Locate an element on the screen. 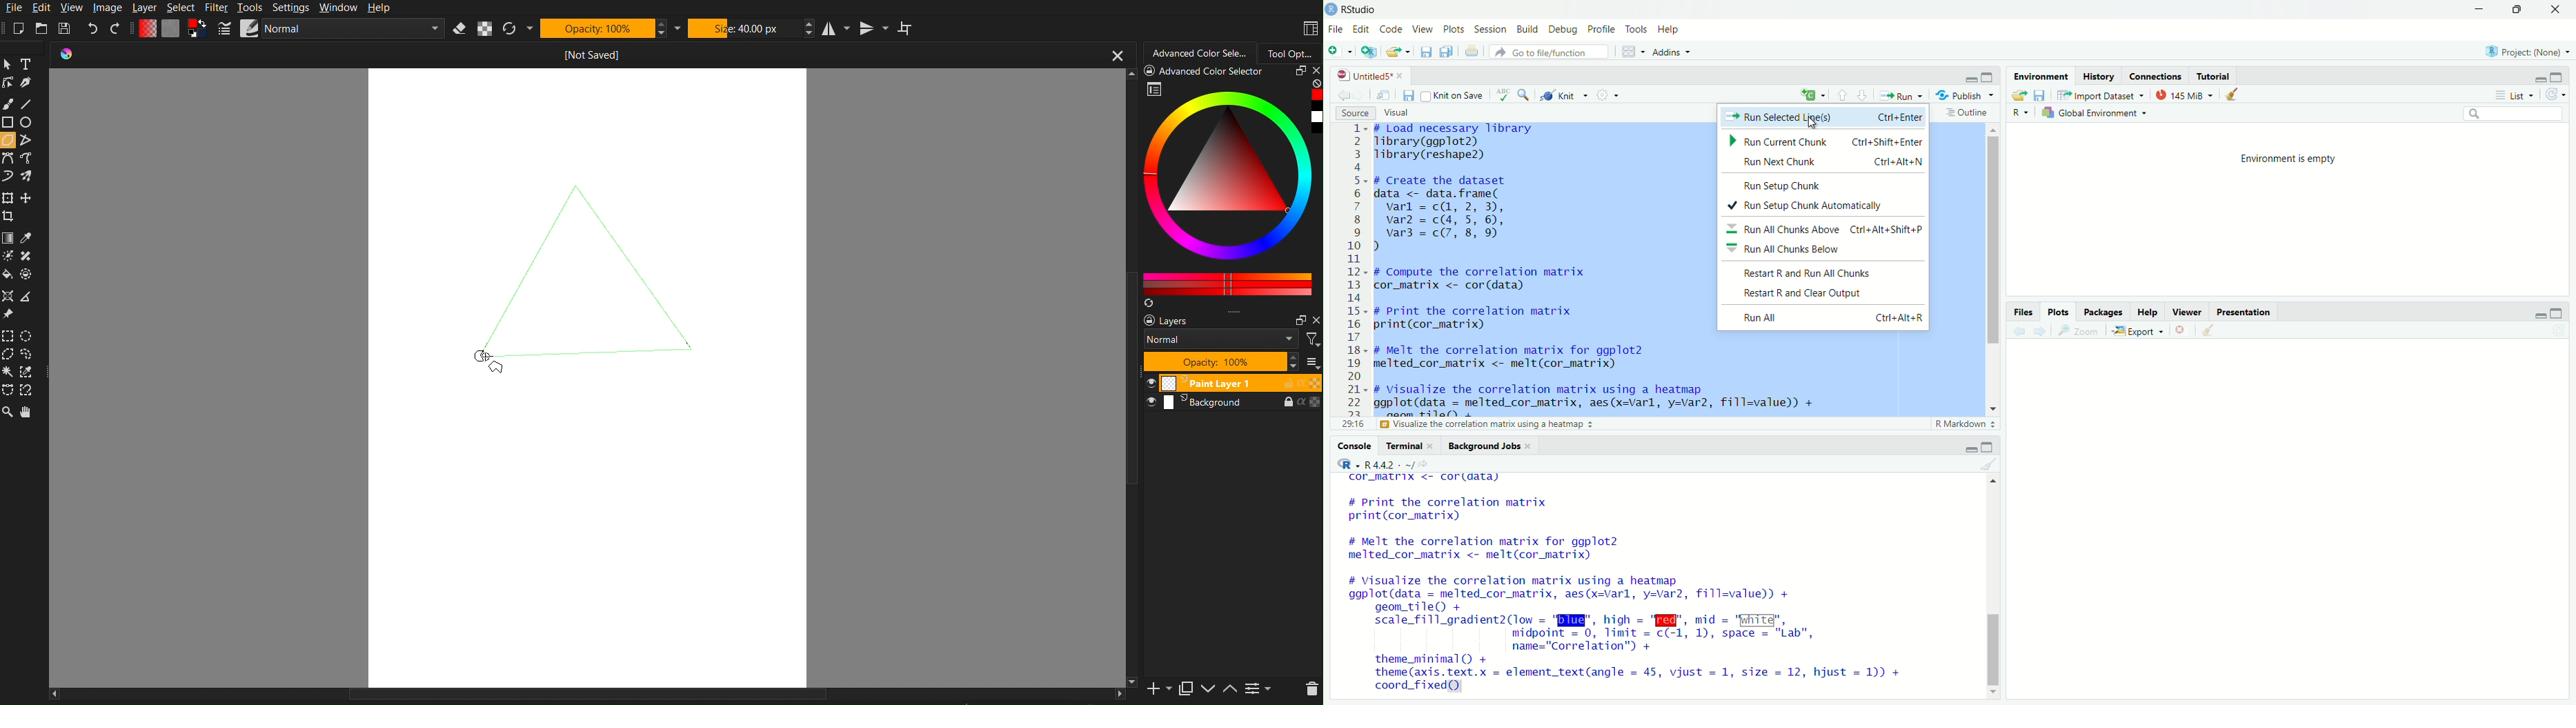  search is located at coordinates (2515, 114).